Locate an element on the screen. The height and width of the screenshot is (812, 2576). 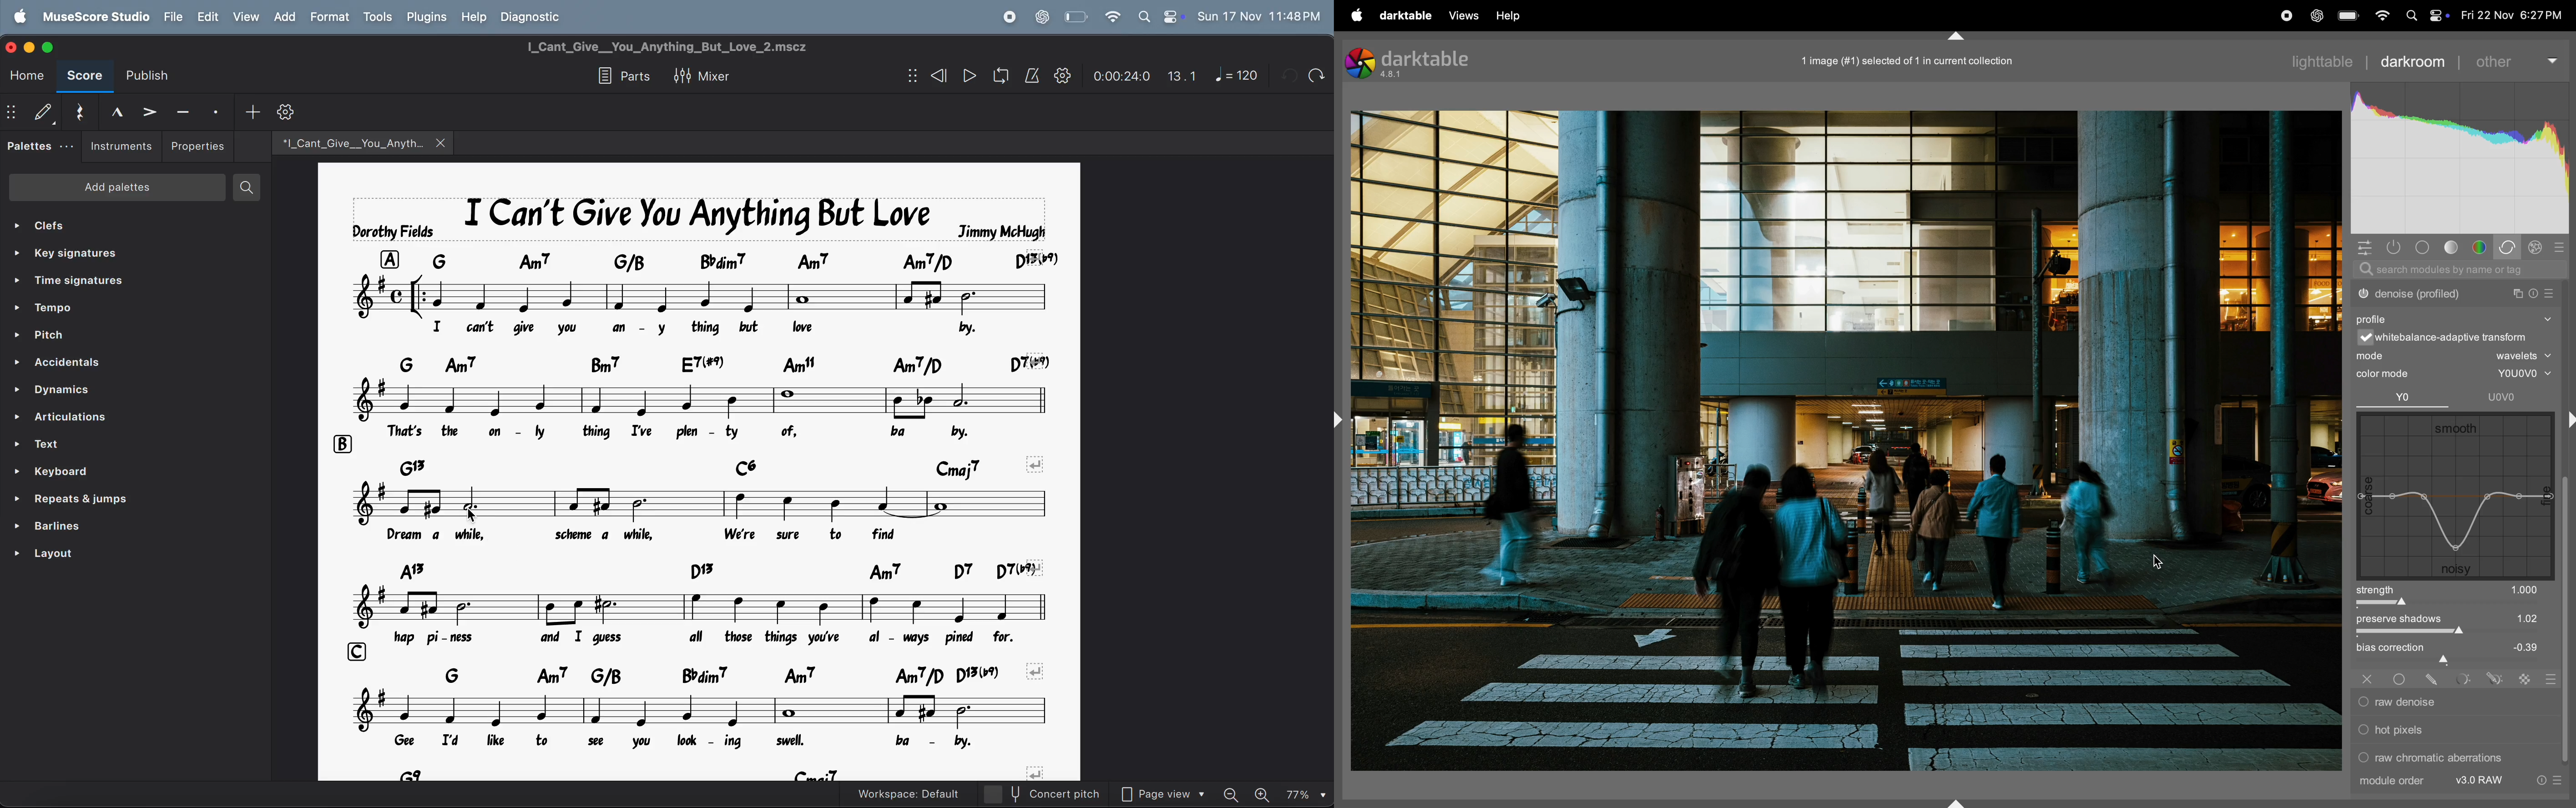
undo is located at coordinates (1286, 76).